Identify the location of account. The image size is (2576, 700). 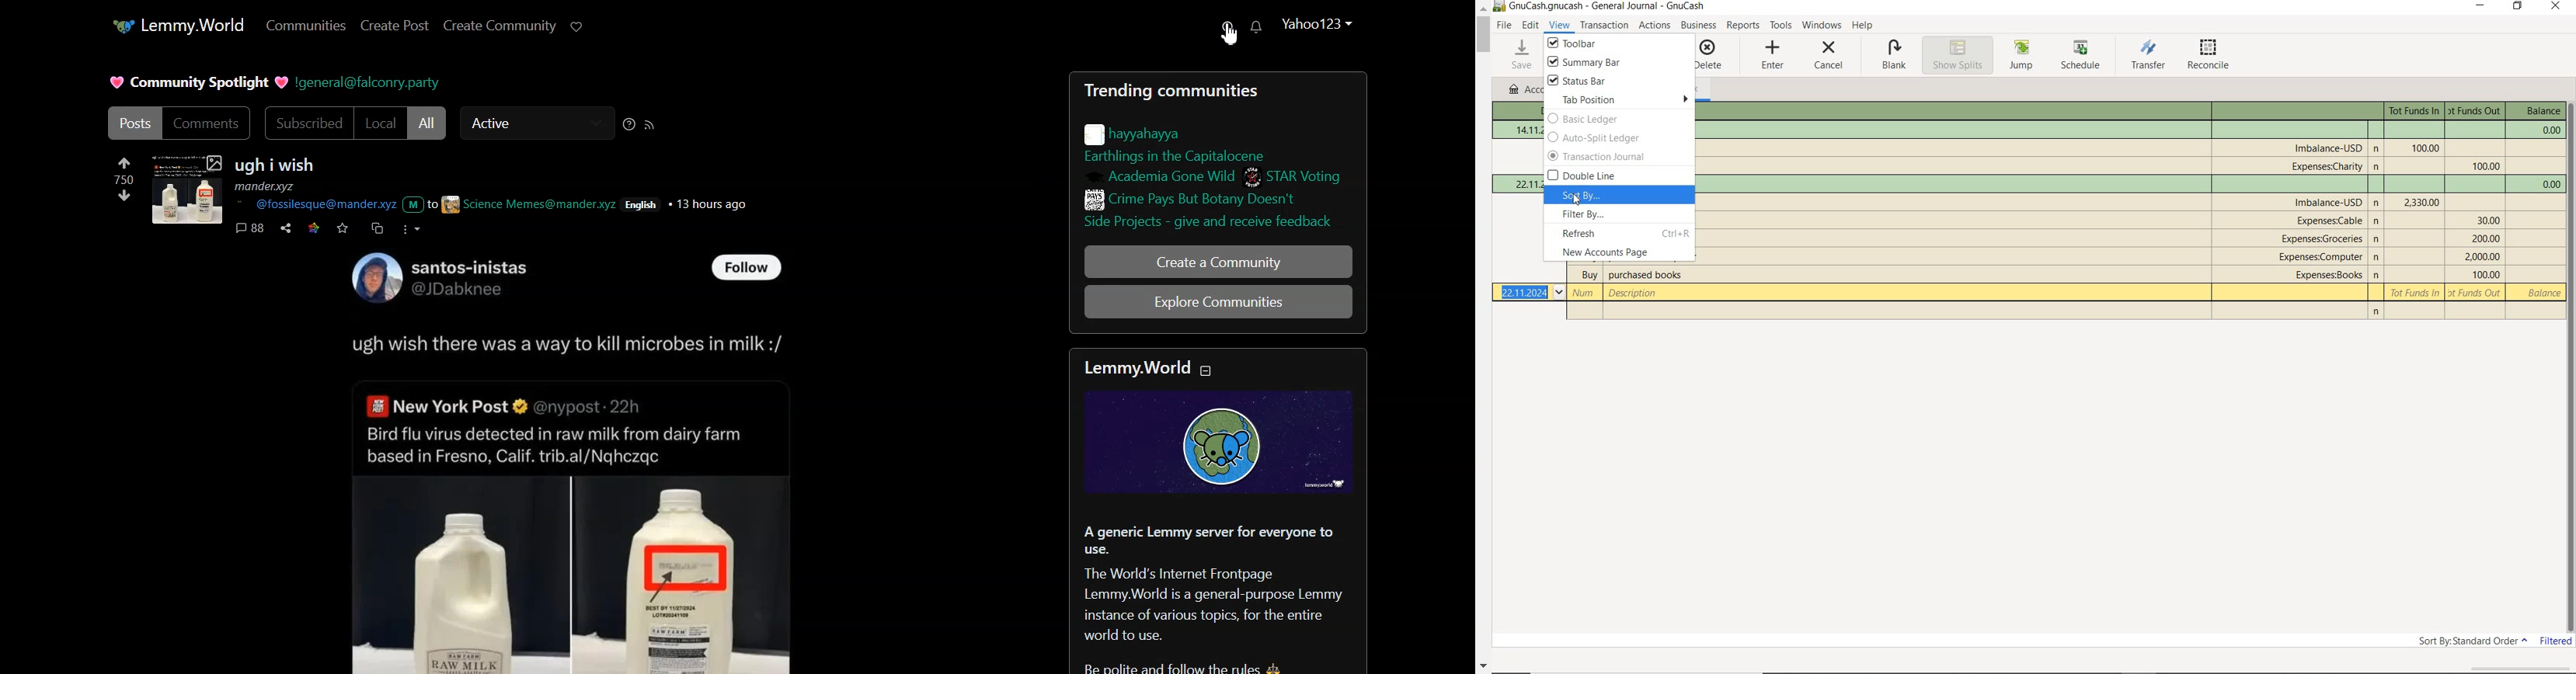
(2327, 167).